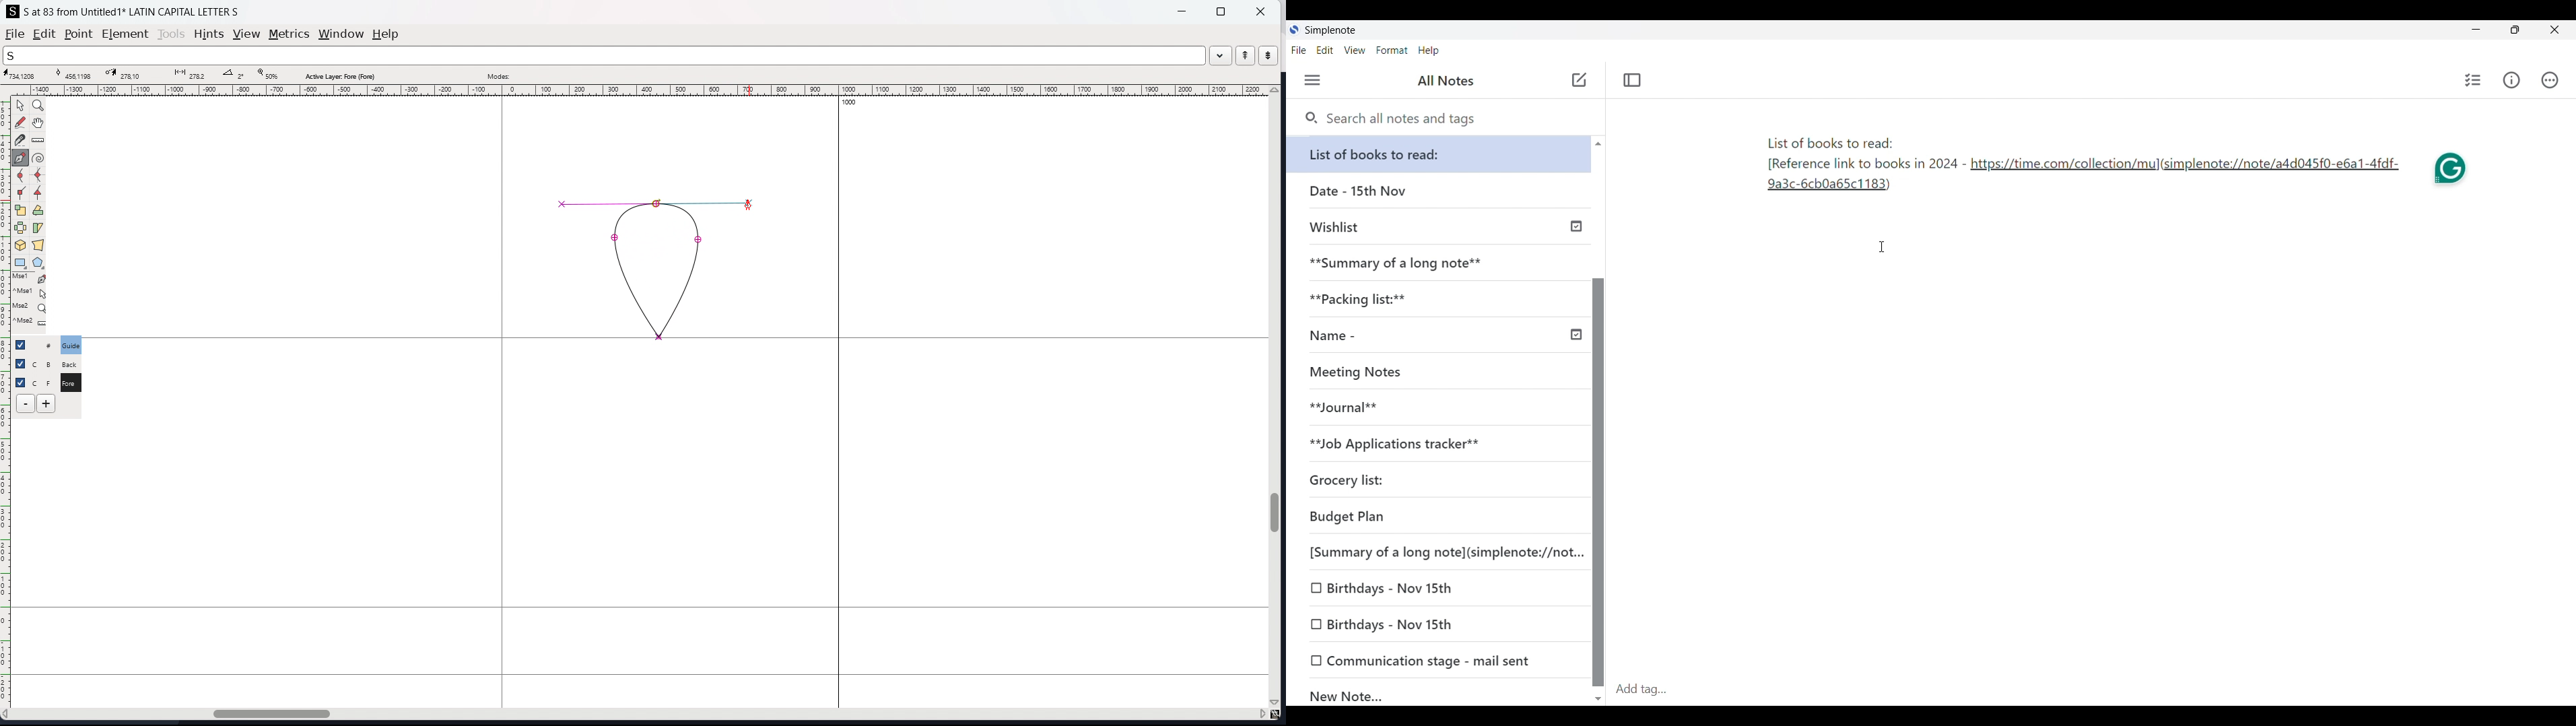  What do you see at coordinates (1437, 518) in the screenshot?
I see `Budget Plan` at bounding box center [1437, 518].